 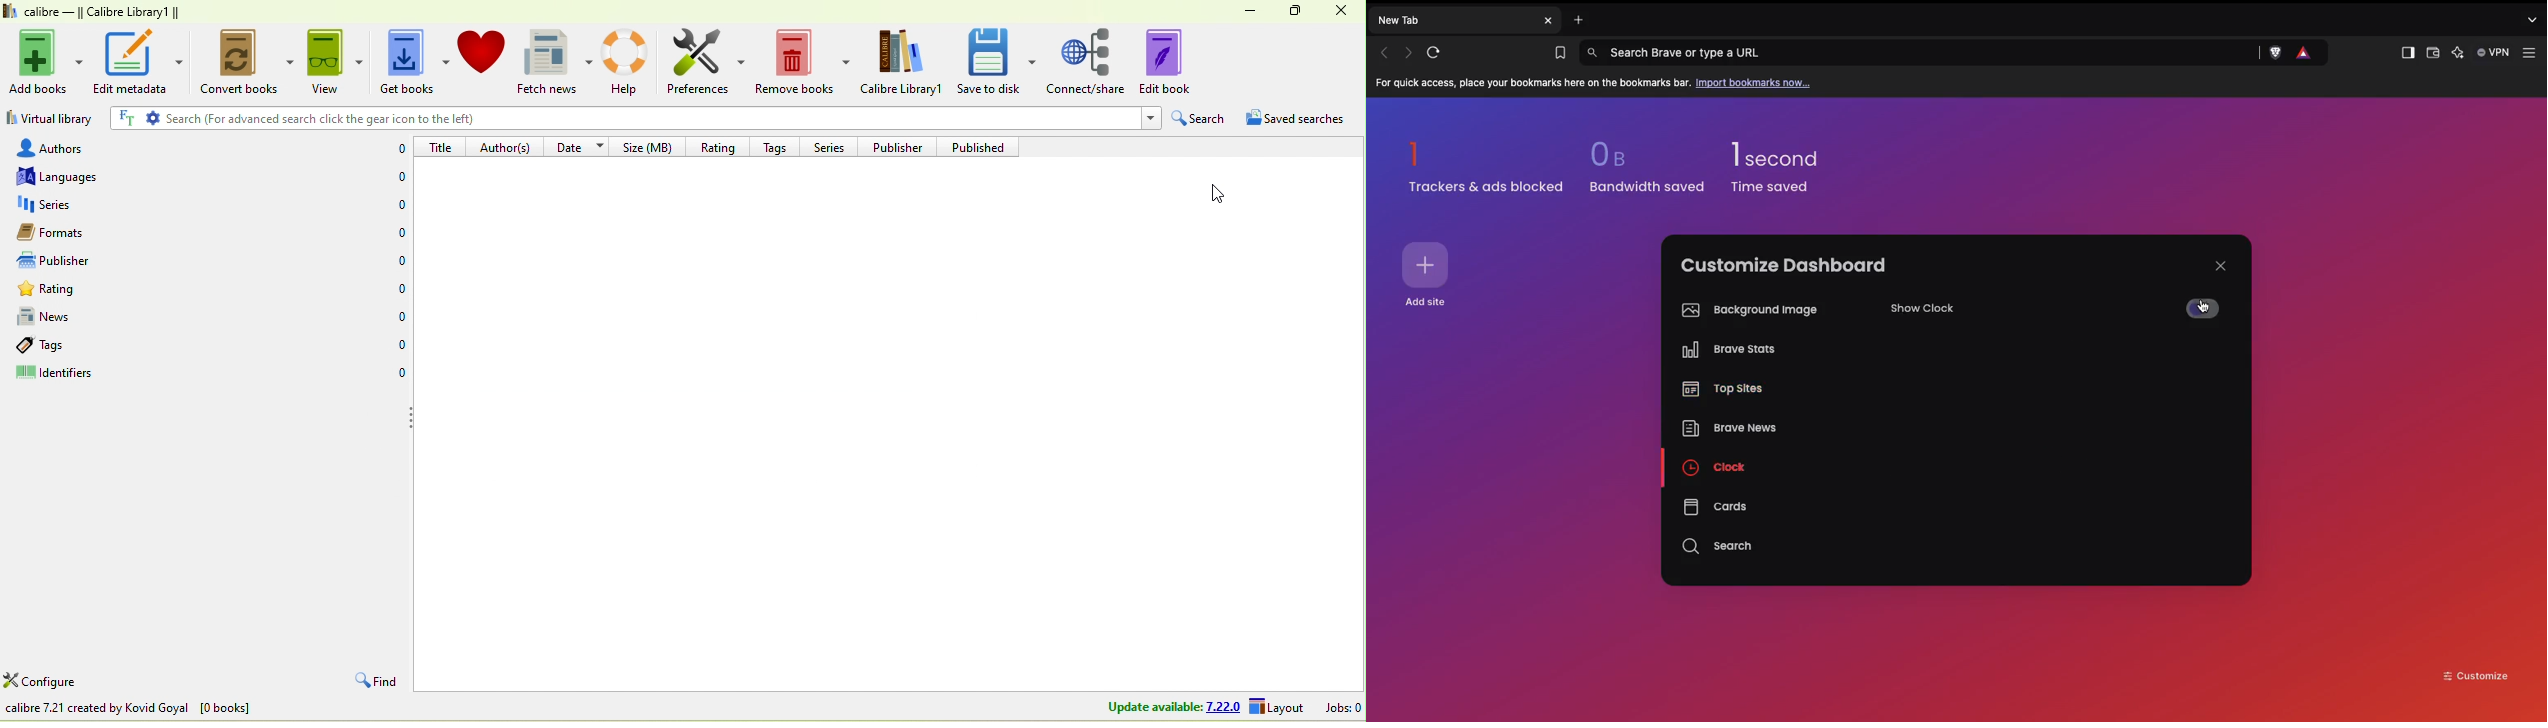 I want to click on On clock, so click(x=1718, y=466).